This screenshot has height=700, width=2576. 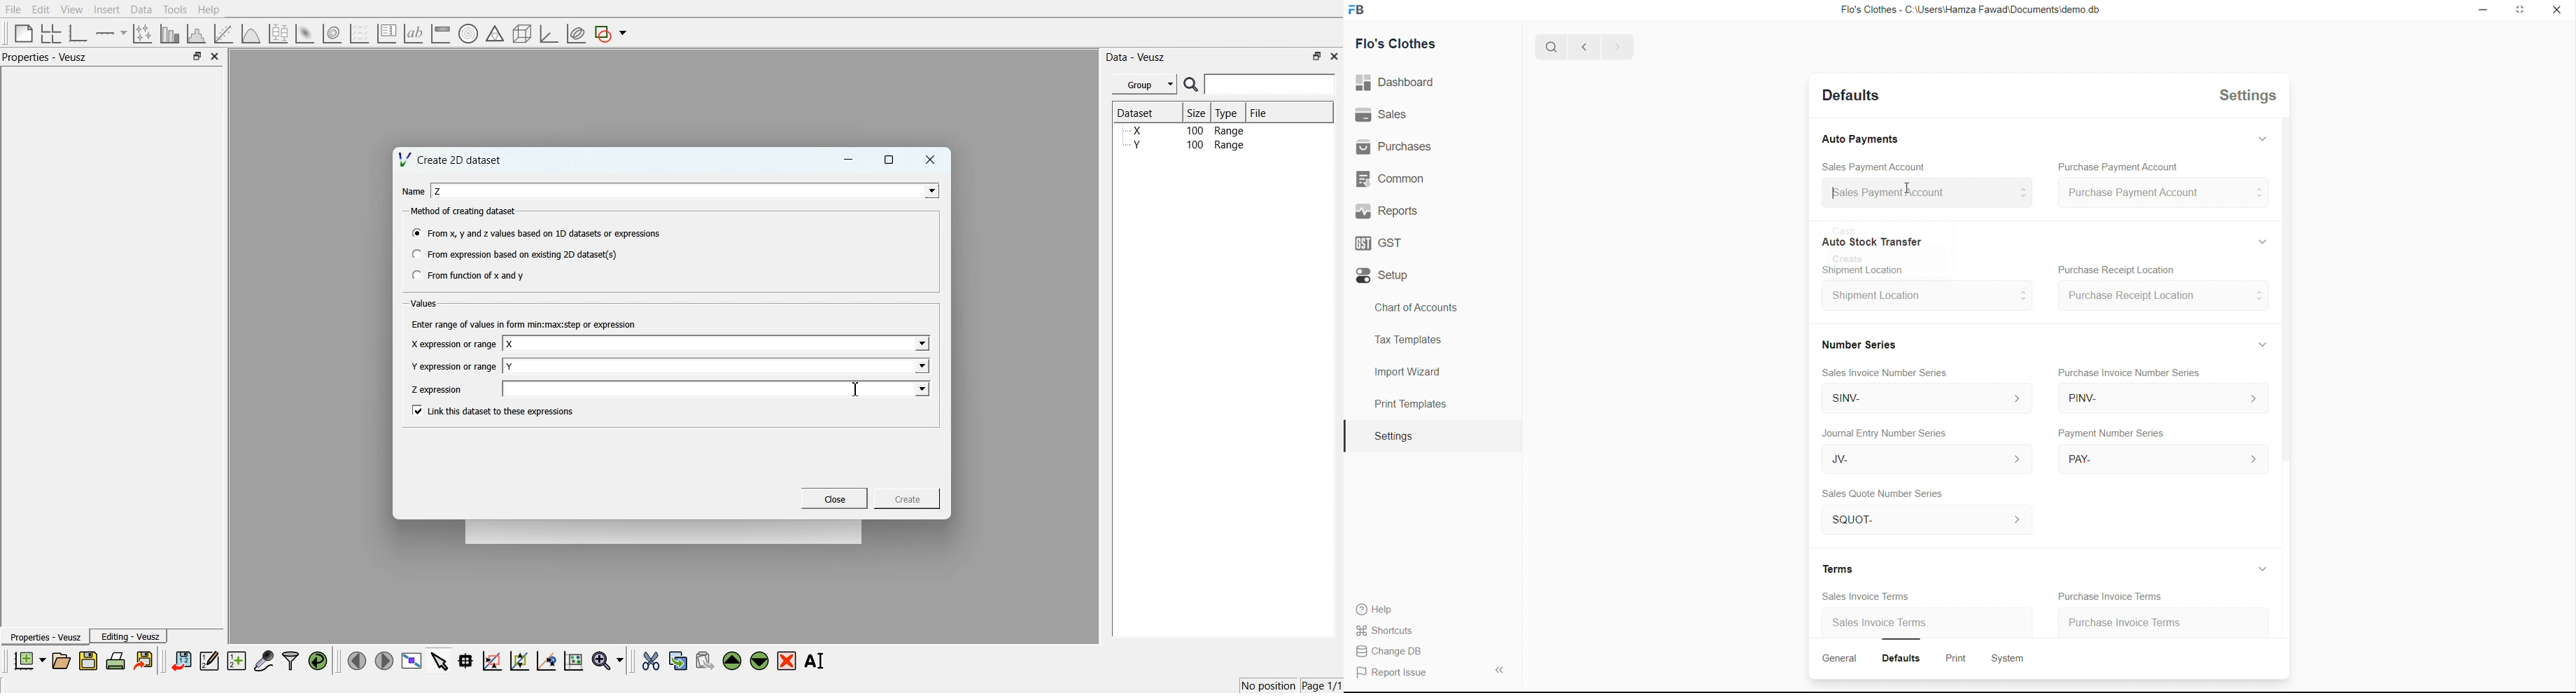 What do you see at coordinates (1380, 609) in the screenshot?
I see `Help` at bounding box center [1380, 609].